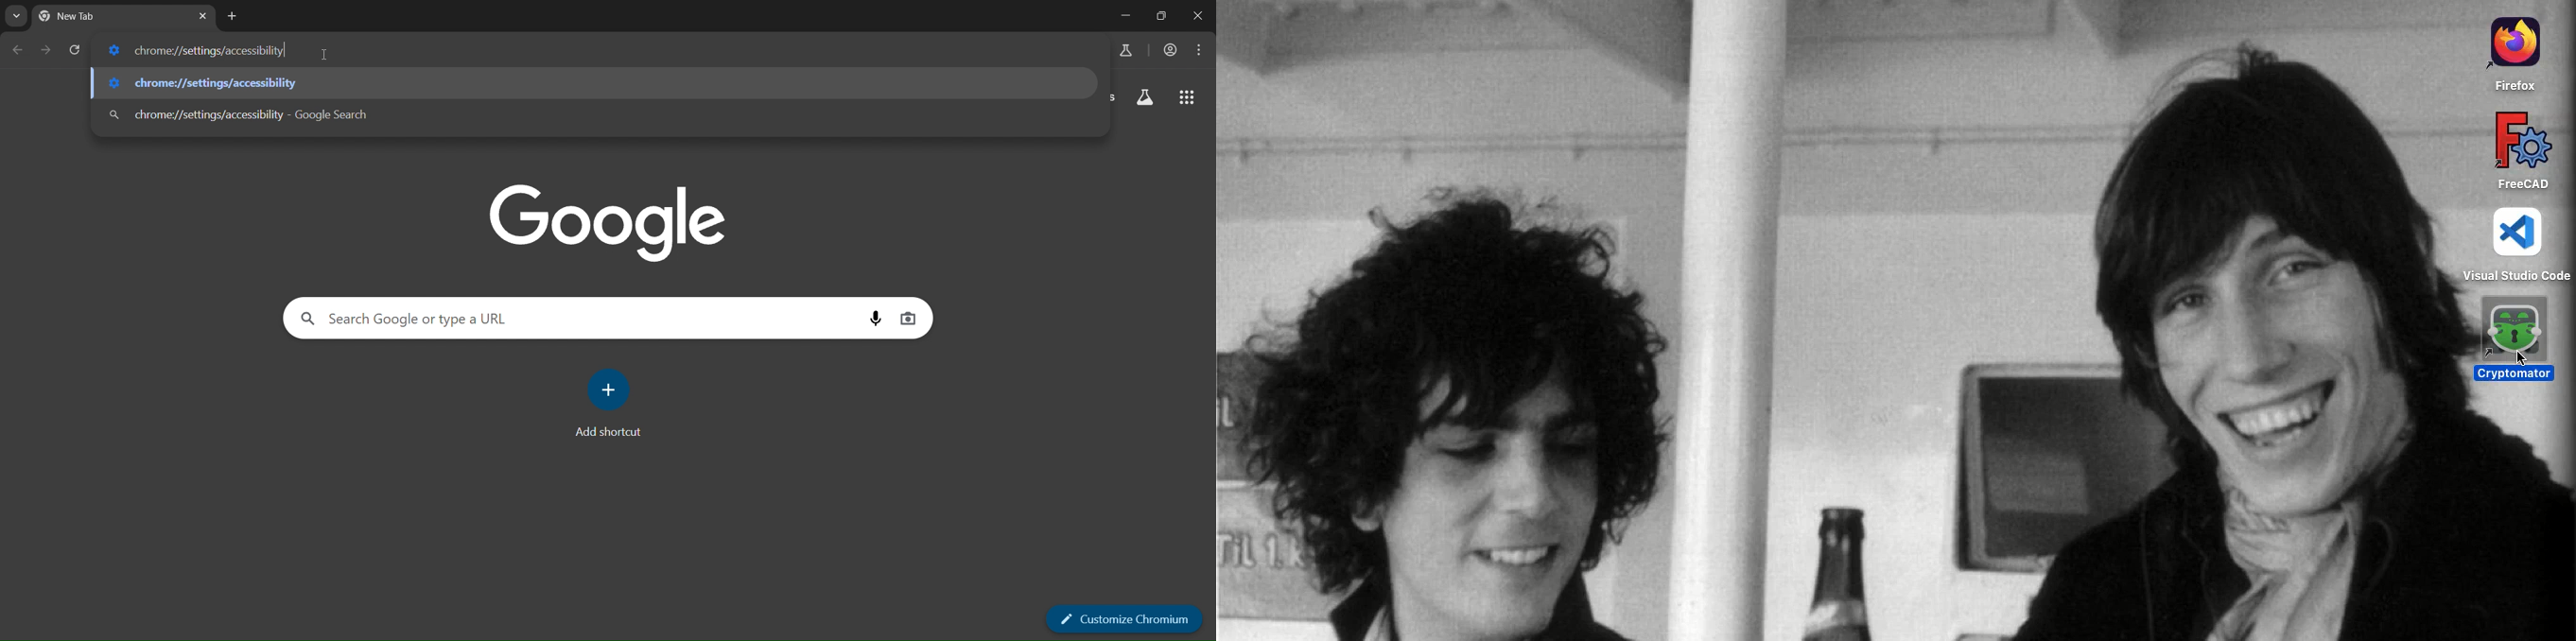  I want to click on Visual Studio Code, so click(2514, 247).